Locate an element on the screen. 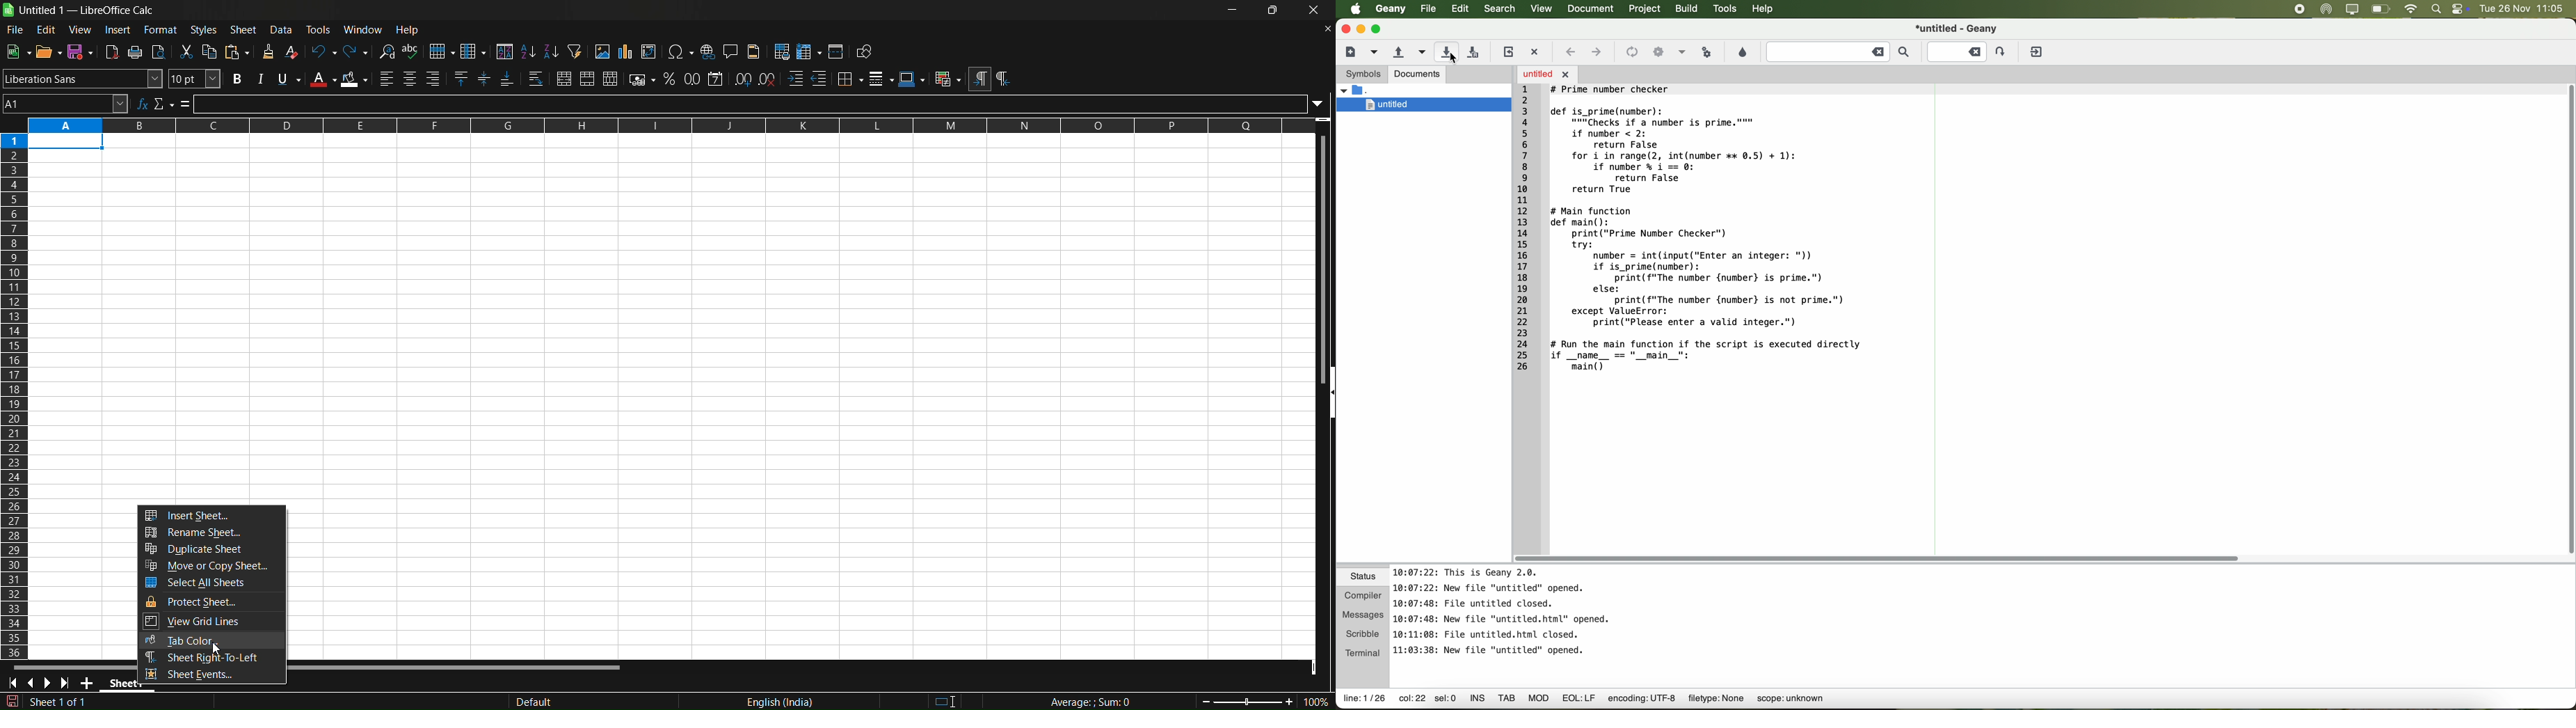  scroll bar is located at coordinates (2568, 318).